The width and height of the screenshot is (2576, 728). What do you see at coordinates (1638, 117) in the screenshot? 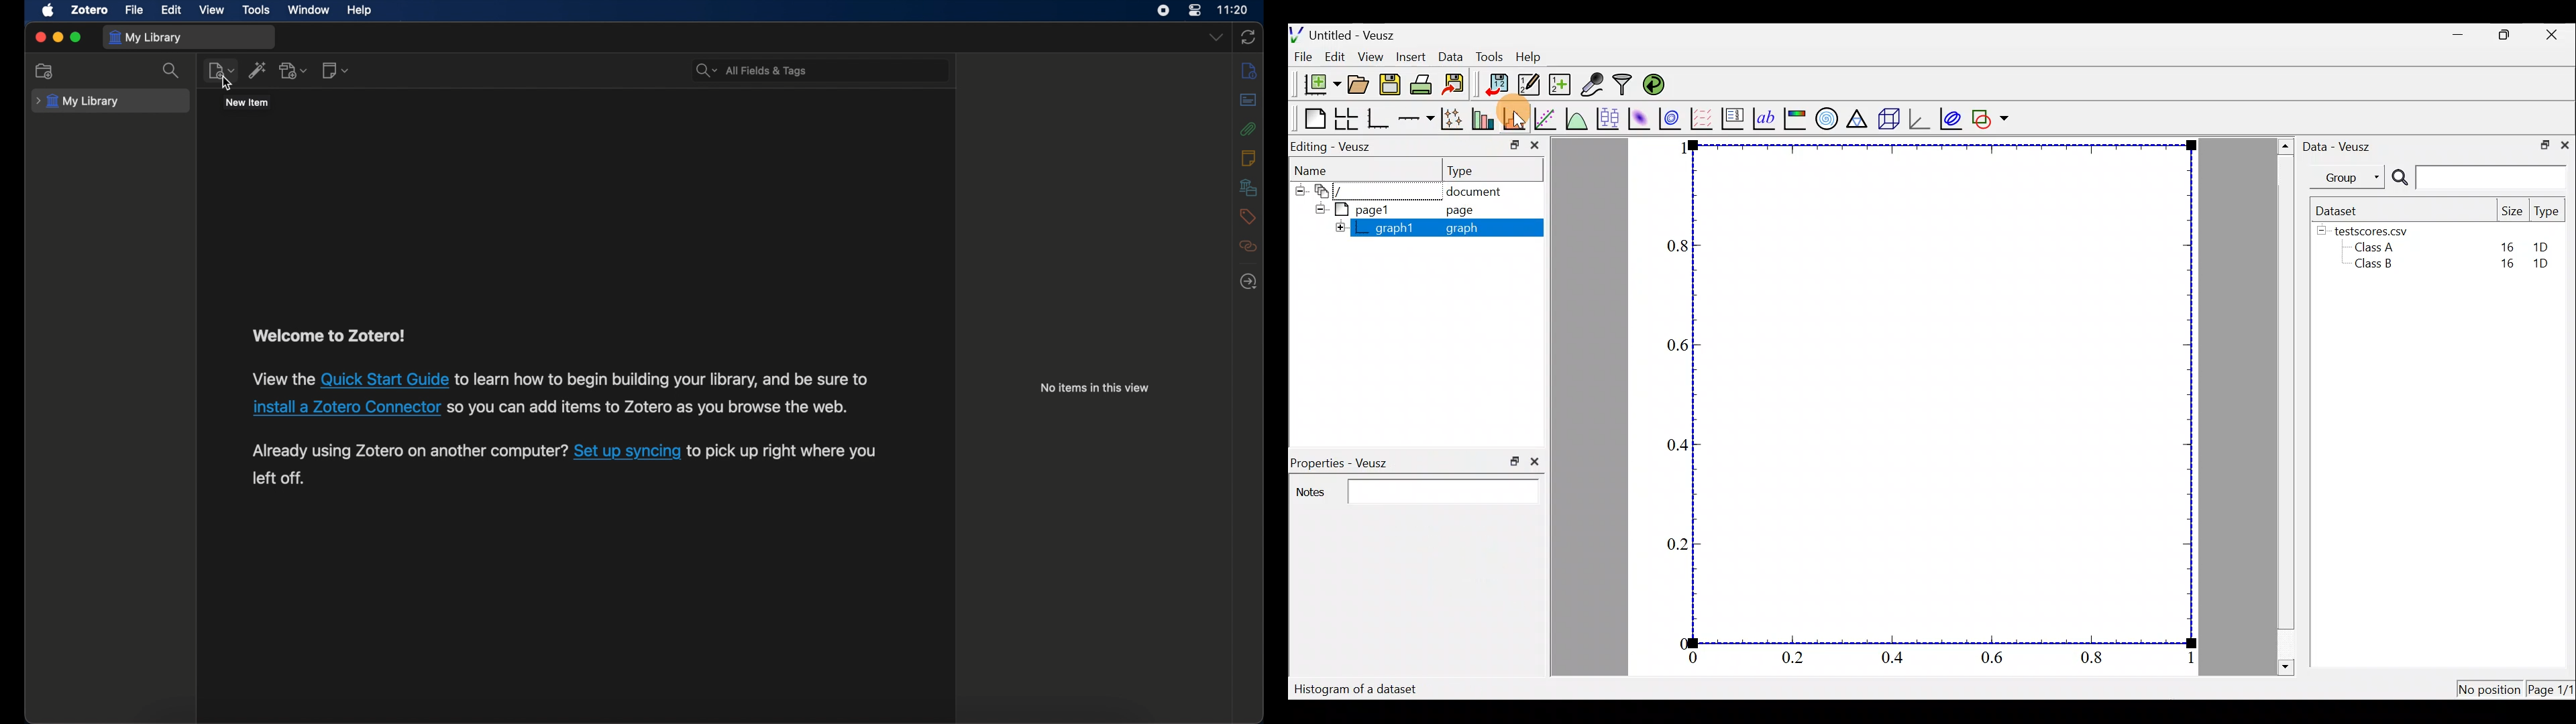
I see `Plot a 2d dataset as an image` at bounding box center [1638, 117].